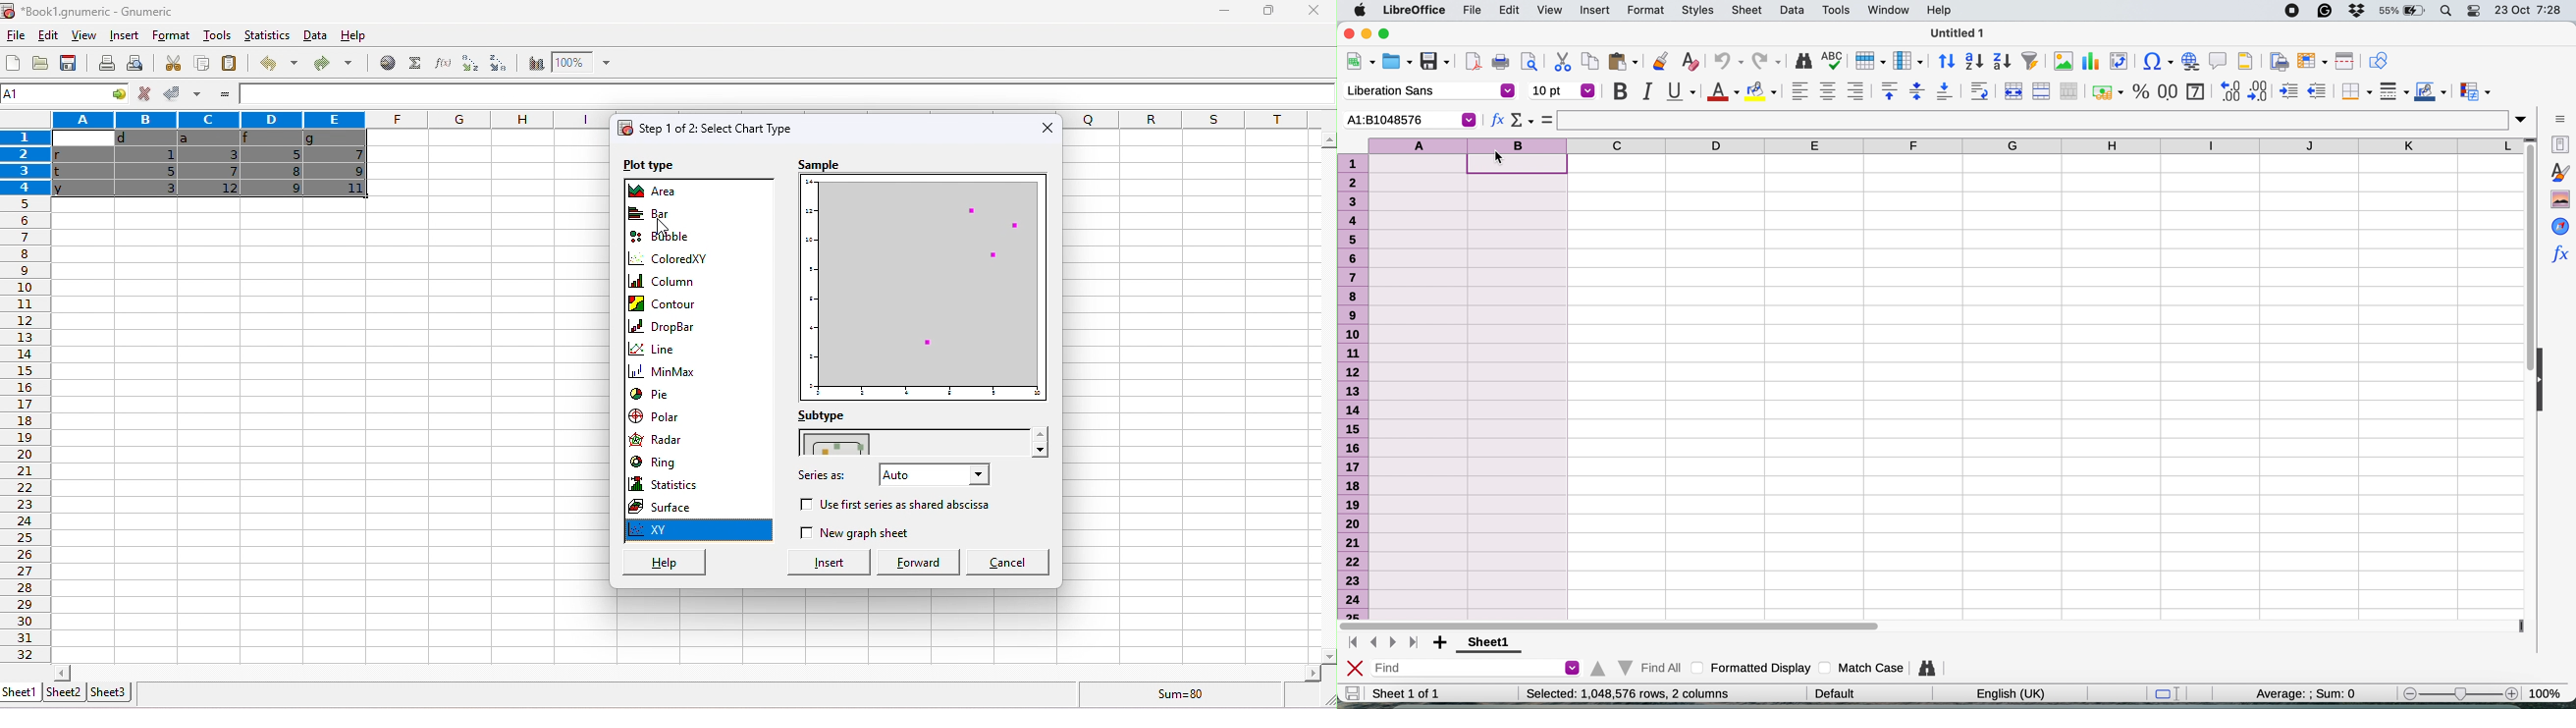 The image size is (2576, 728). Describe the element at coordinates (1469, 376) in the screenshot. I see `select columns` at that location.